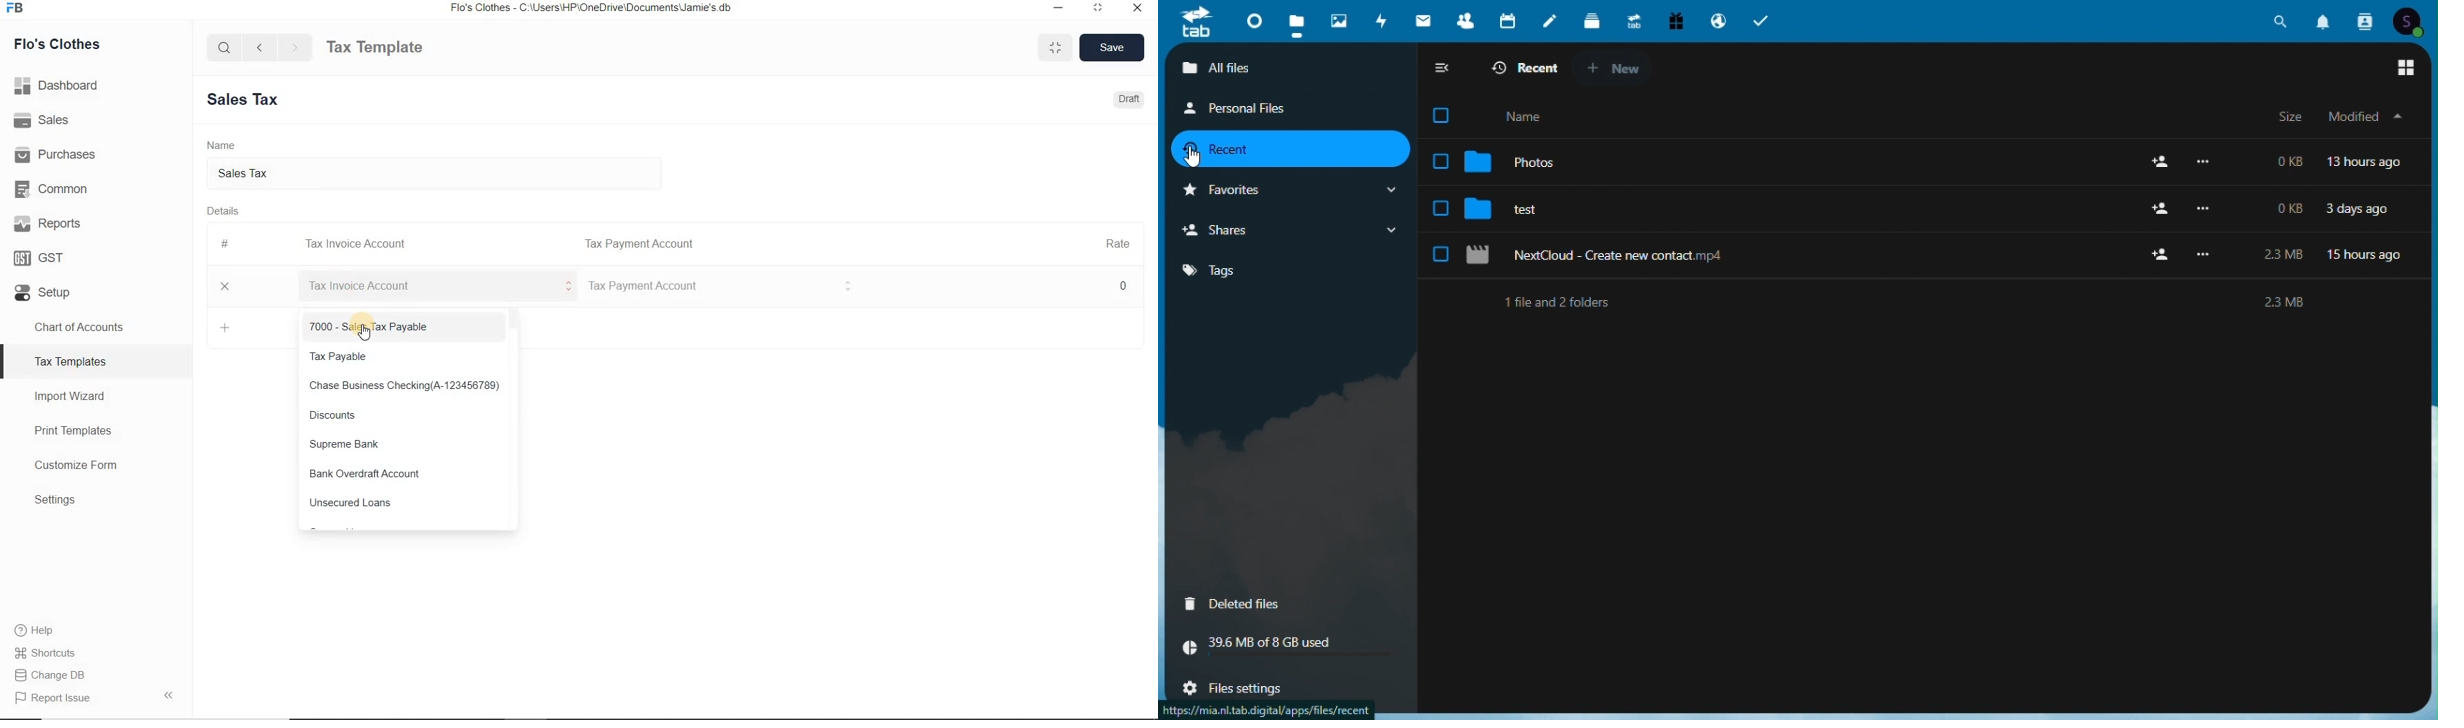  What do you see at coordinates (97, 653) in the screenshot?
I see `Shortcuts` at bounding box center [97, 653].